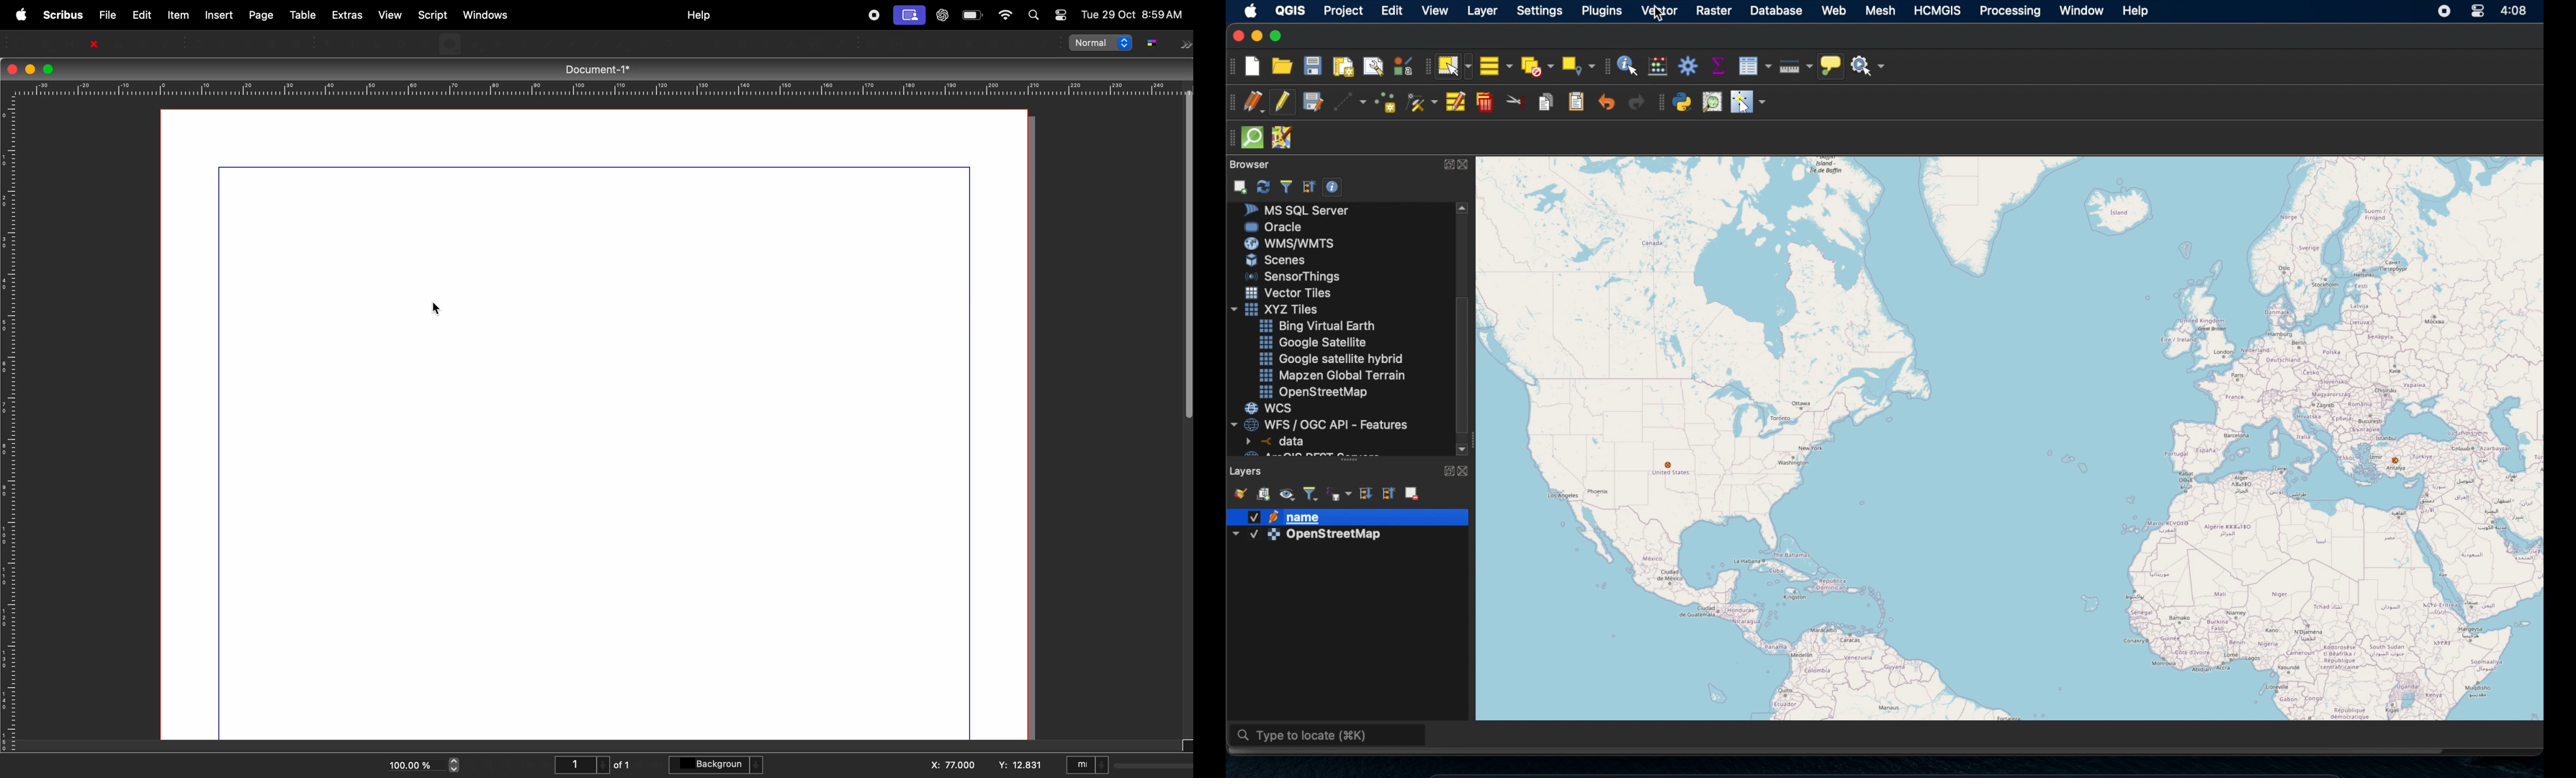 The height and width of the screenshot is (784, 2576). Describe the element at coordinates (1275, 226) in the screenshot. I see `oracle` at that location.